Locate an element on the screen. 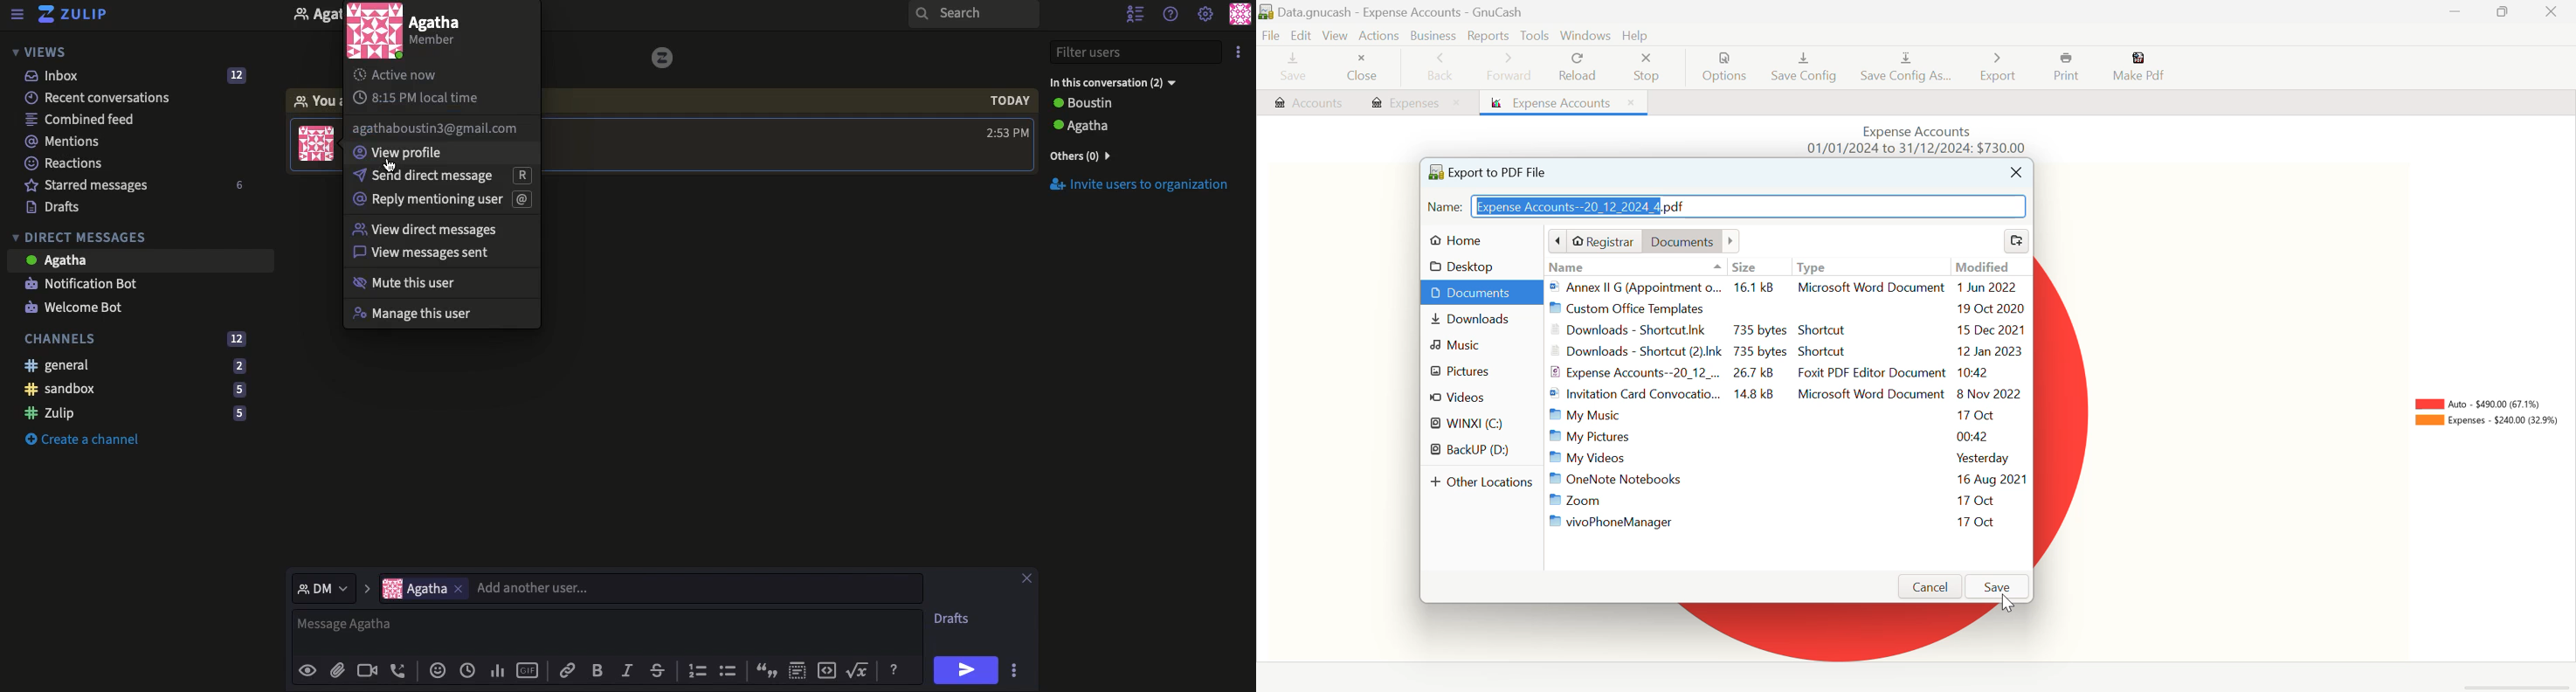 The image size is (2576, 700). Close is located at coordinates (1026, 580).